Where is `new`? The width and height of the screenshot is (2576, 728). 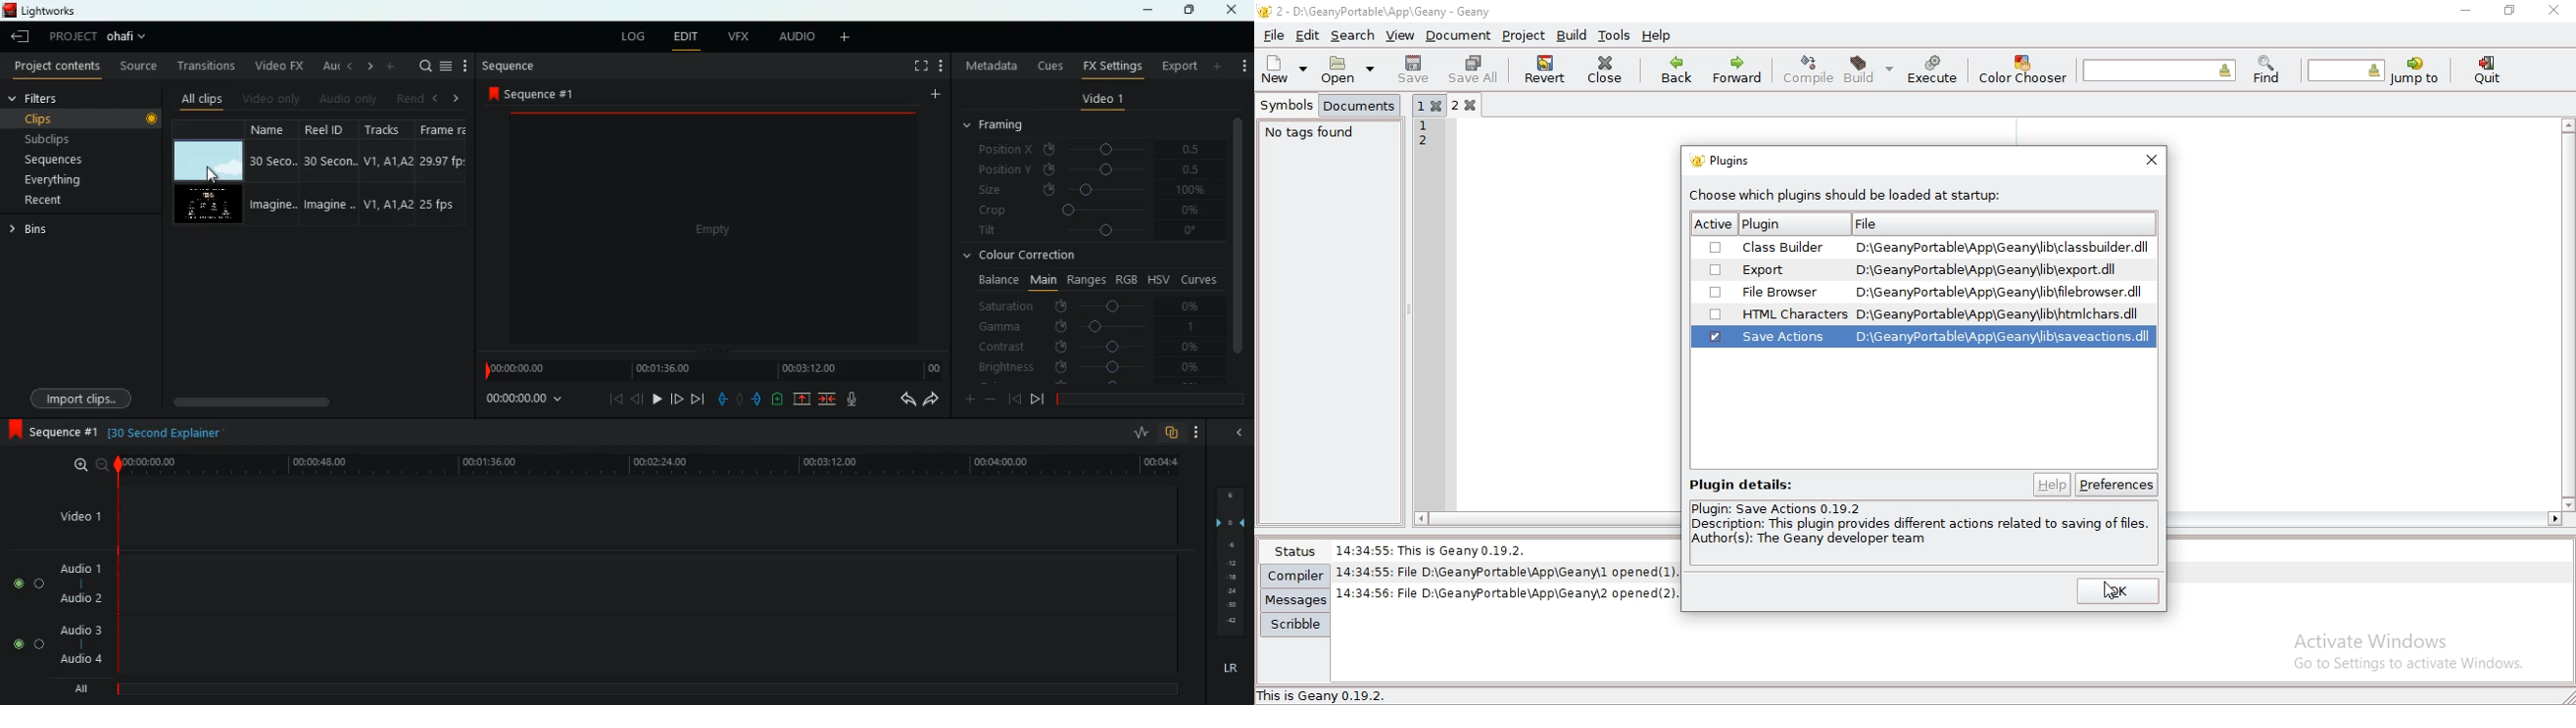 new is located at coordinates (1277, 68).